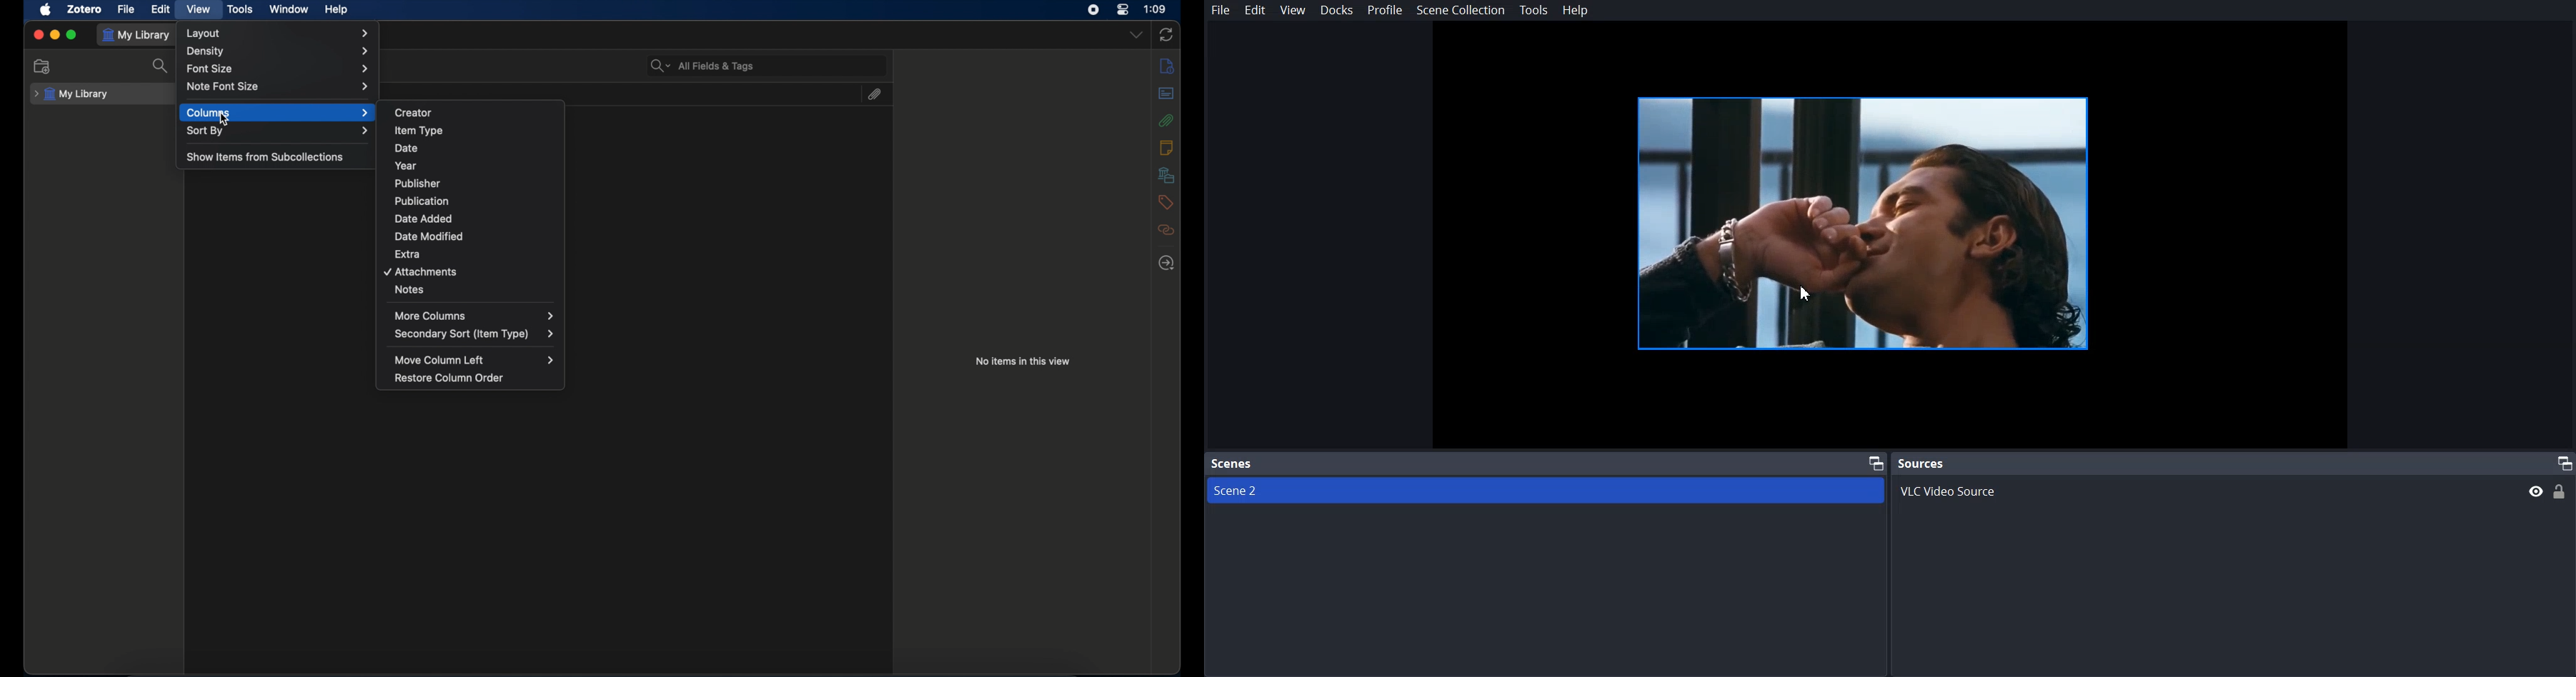 The height and width of the screenshot is (700, 2576). Describe the element at coordinates (1220, 11) in the screenshot. I see `File` at that location.